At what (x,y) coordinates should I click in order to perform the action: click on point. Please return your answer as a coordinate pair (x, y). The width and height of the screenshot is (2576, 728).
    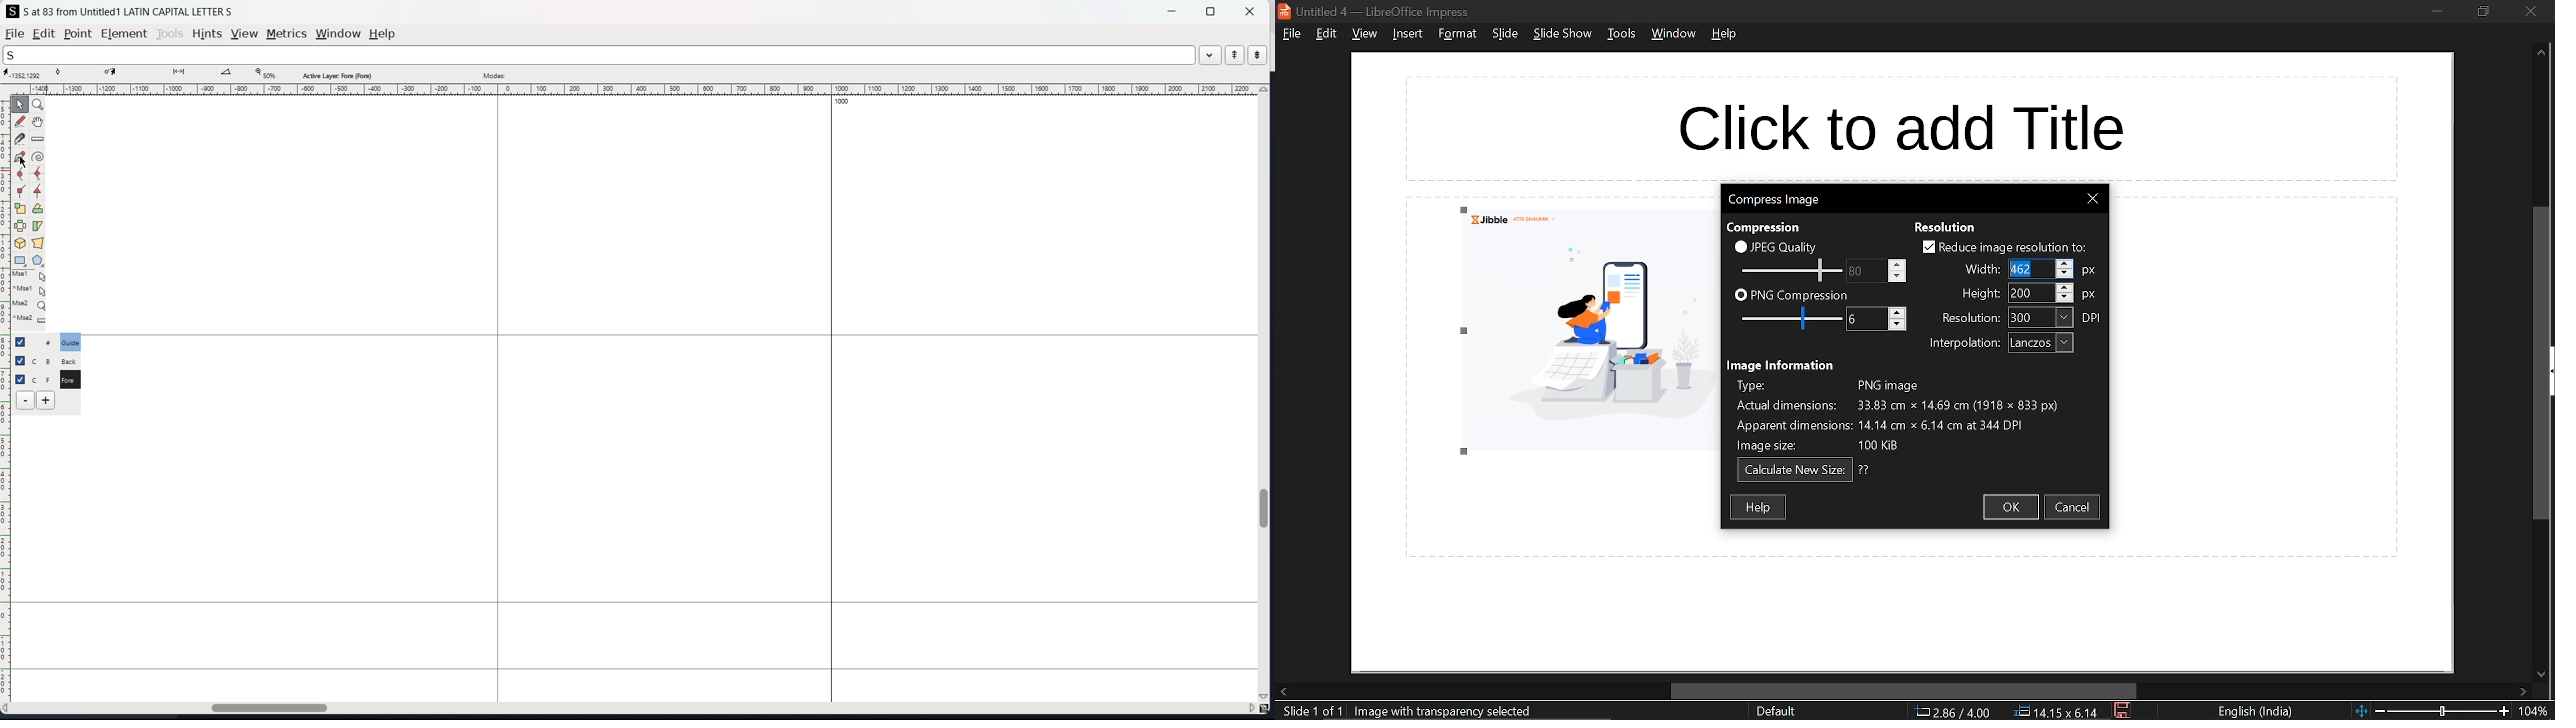
    Looking at the image, I should click on (77, 35).